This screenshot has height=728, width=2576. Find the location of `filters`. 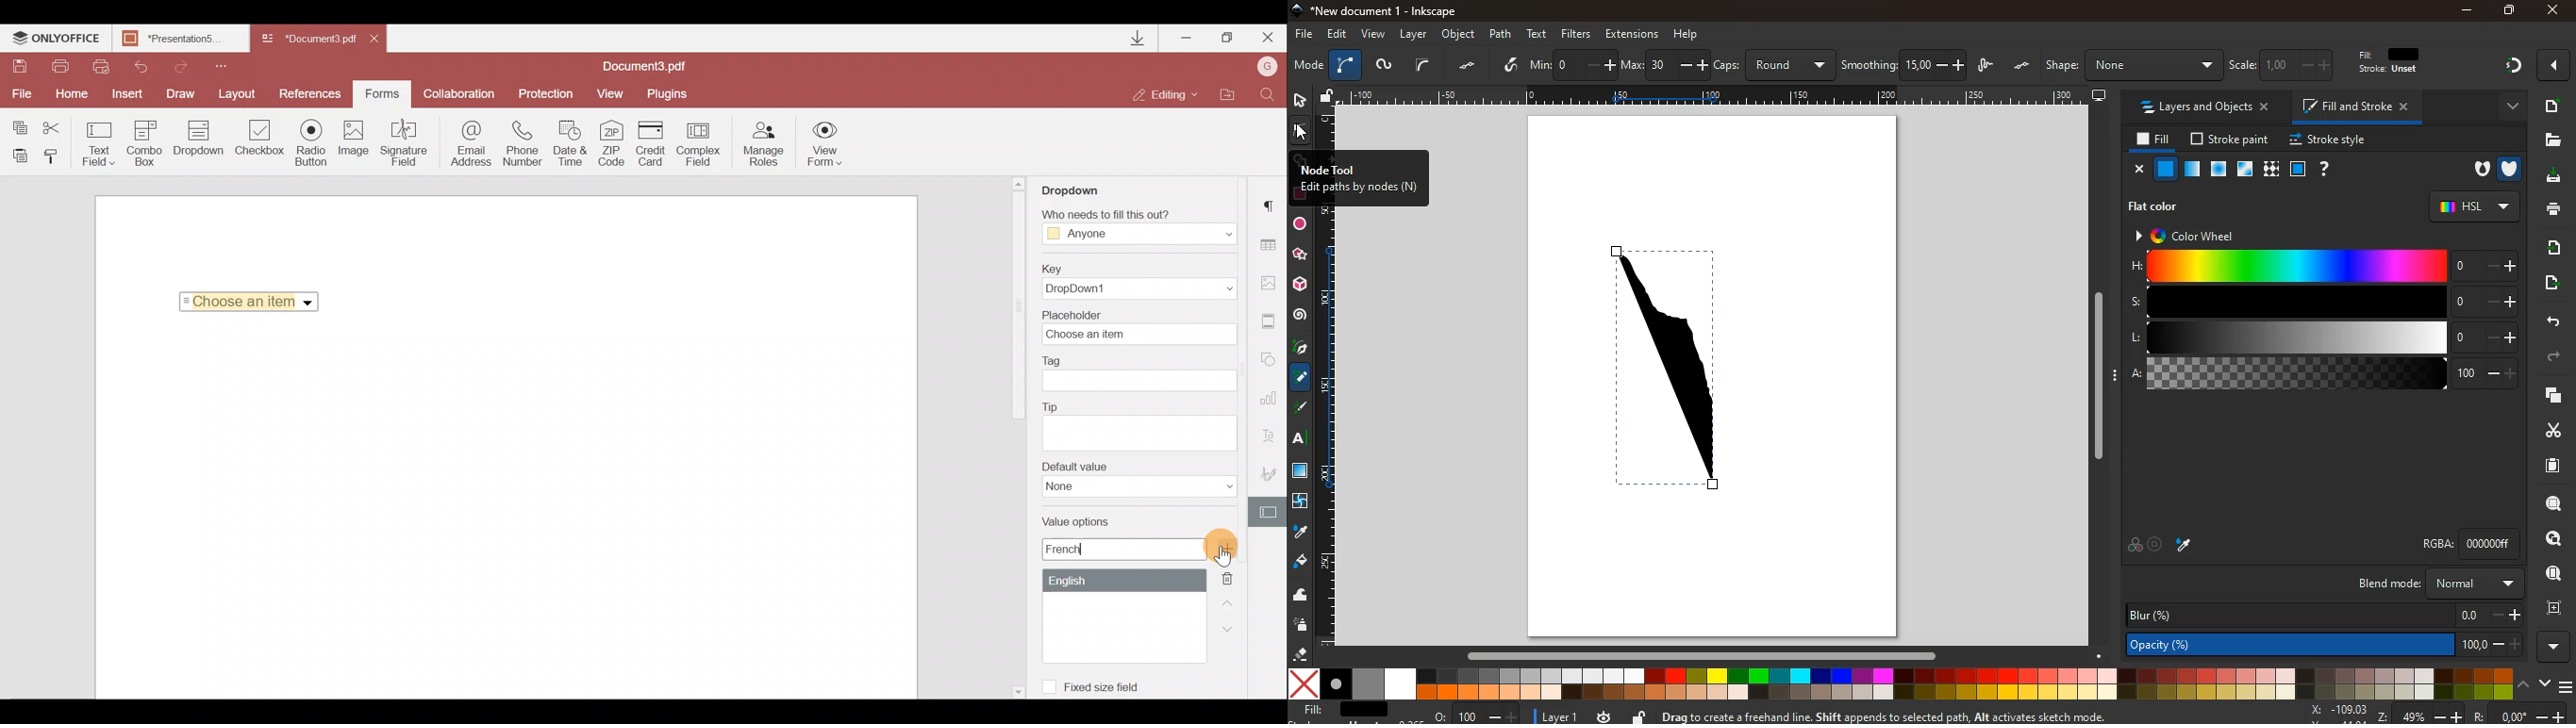

filters is located at coordinates (1579, 34).